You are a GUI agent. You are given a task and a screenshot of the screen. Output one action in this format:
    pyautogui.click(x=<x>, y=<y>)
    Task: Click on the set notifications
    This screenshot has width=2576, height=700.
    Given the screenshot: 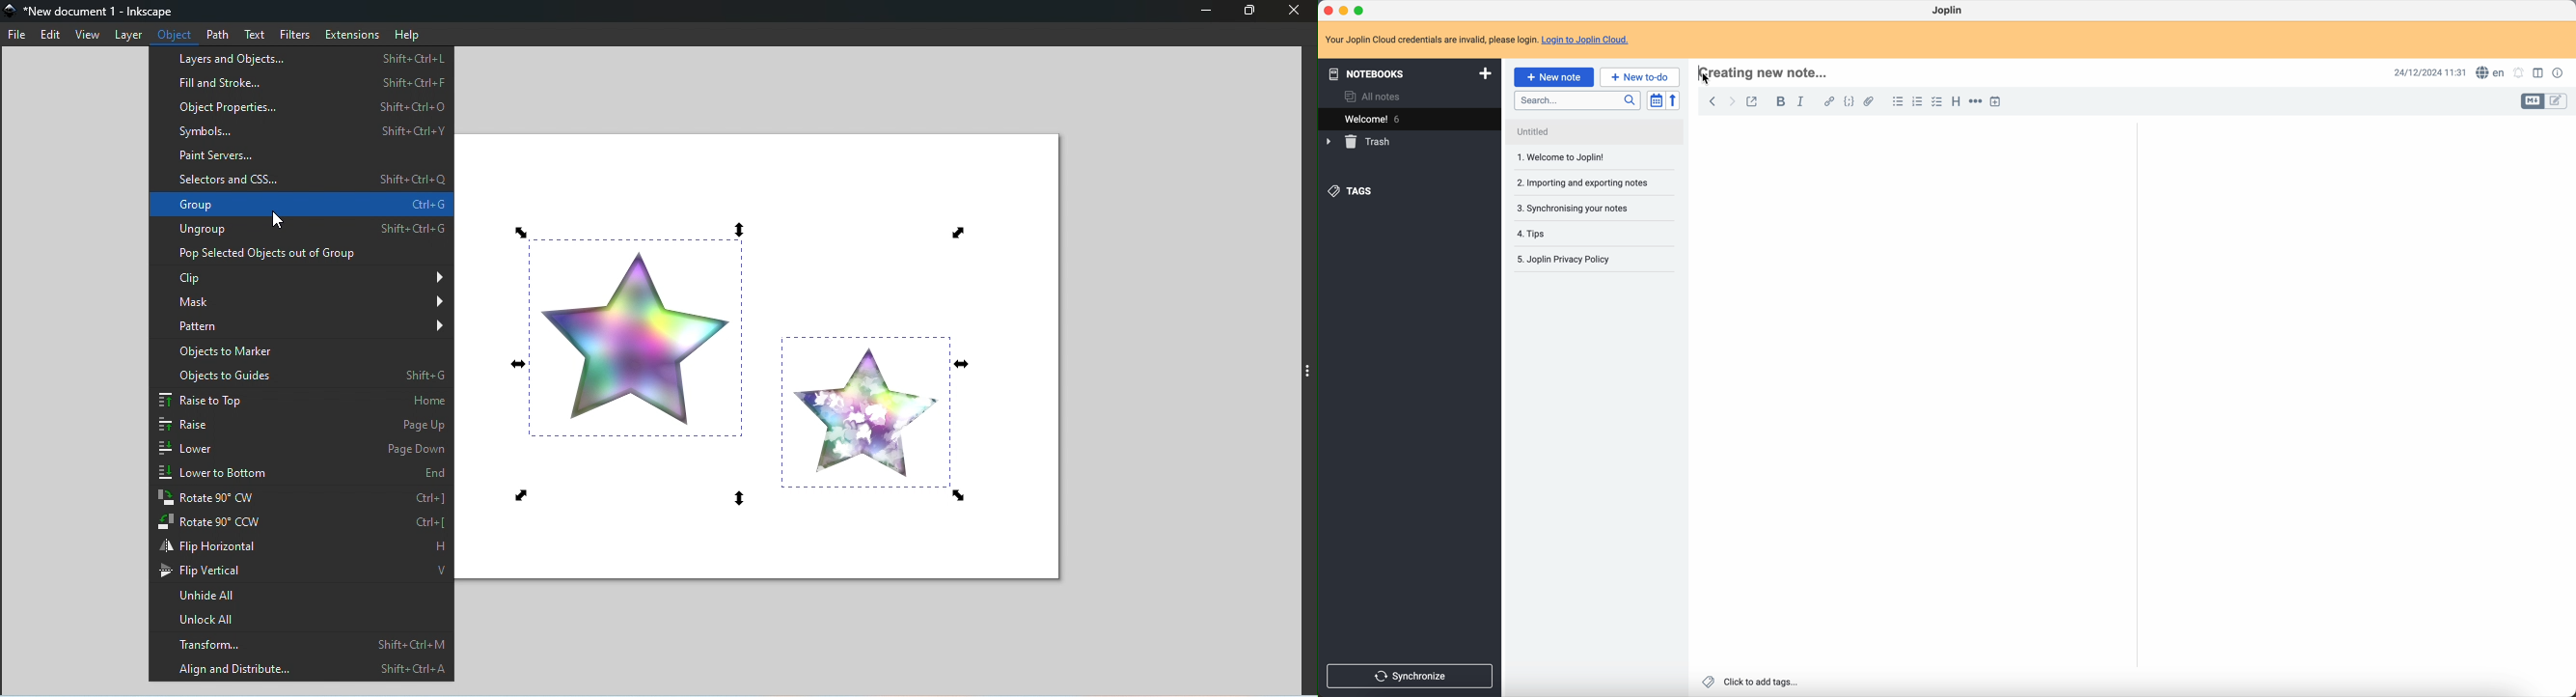 What is the action you would take?
    pyautogui.click(x=2519, y=73)
    